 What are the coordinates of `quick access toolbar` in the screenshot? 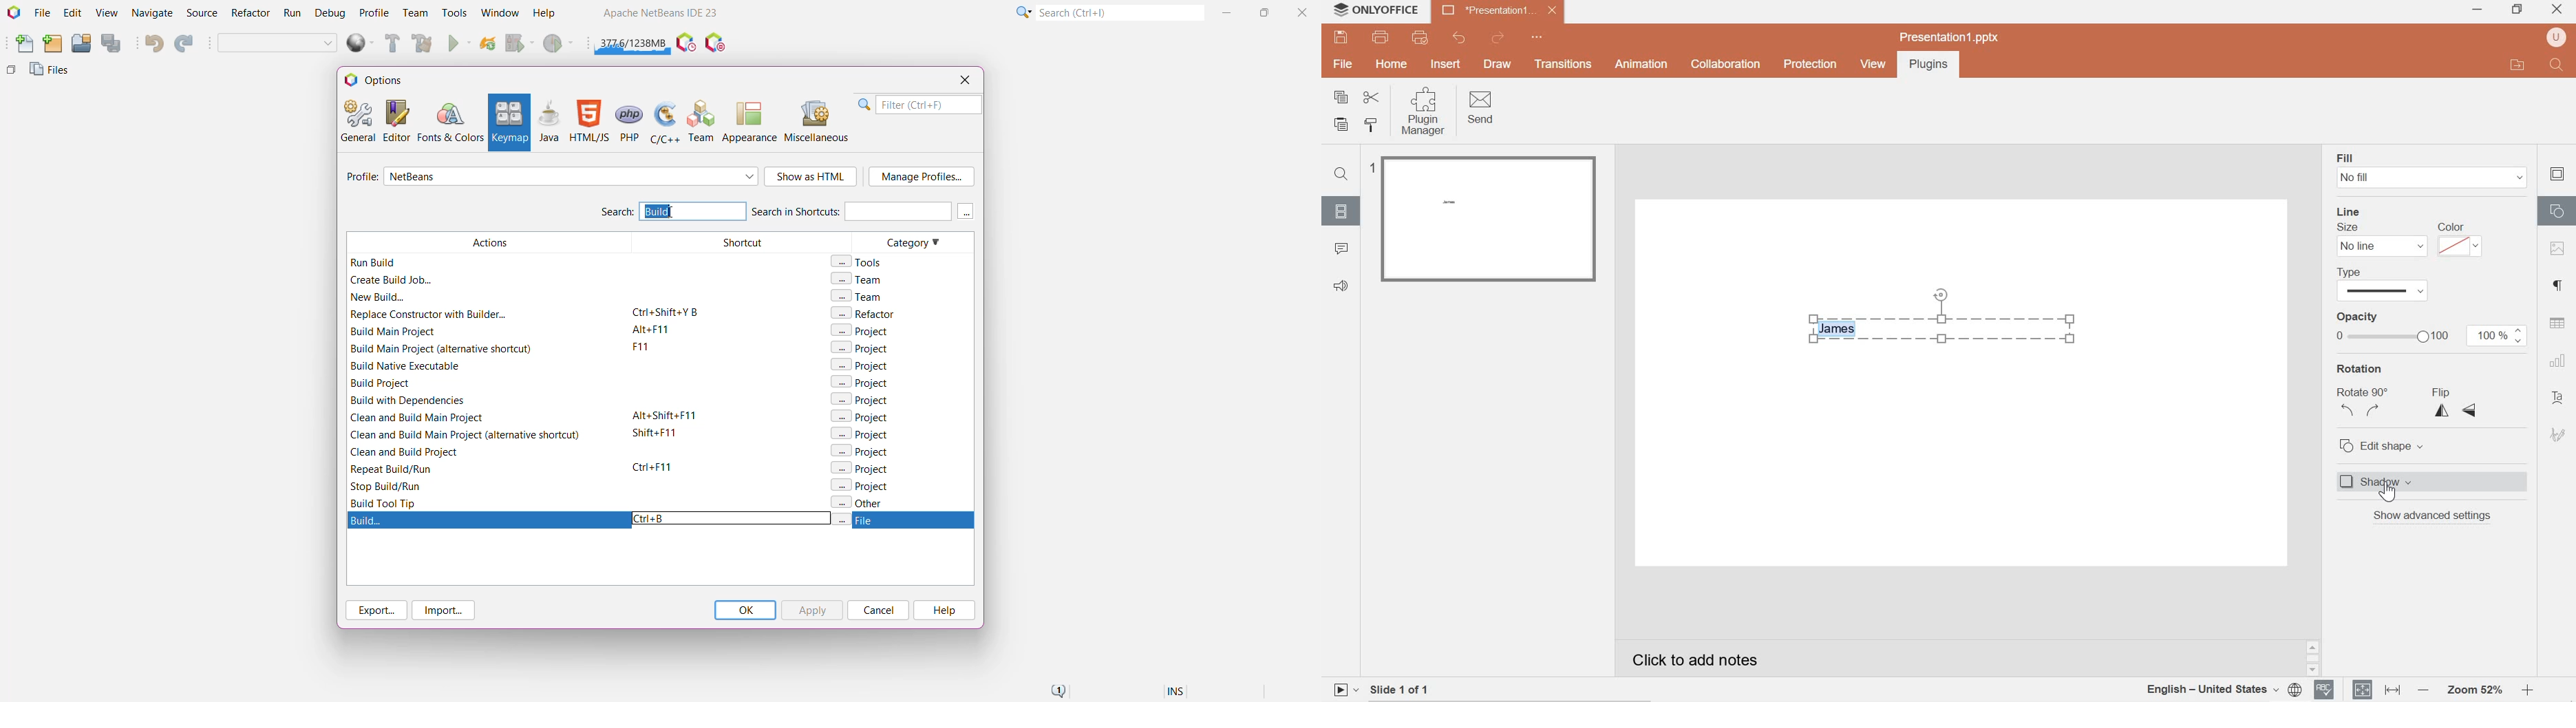 It's located at (1539, 37).